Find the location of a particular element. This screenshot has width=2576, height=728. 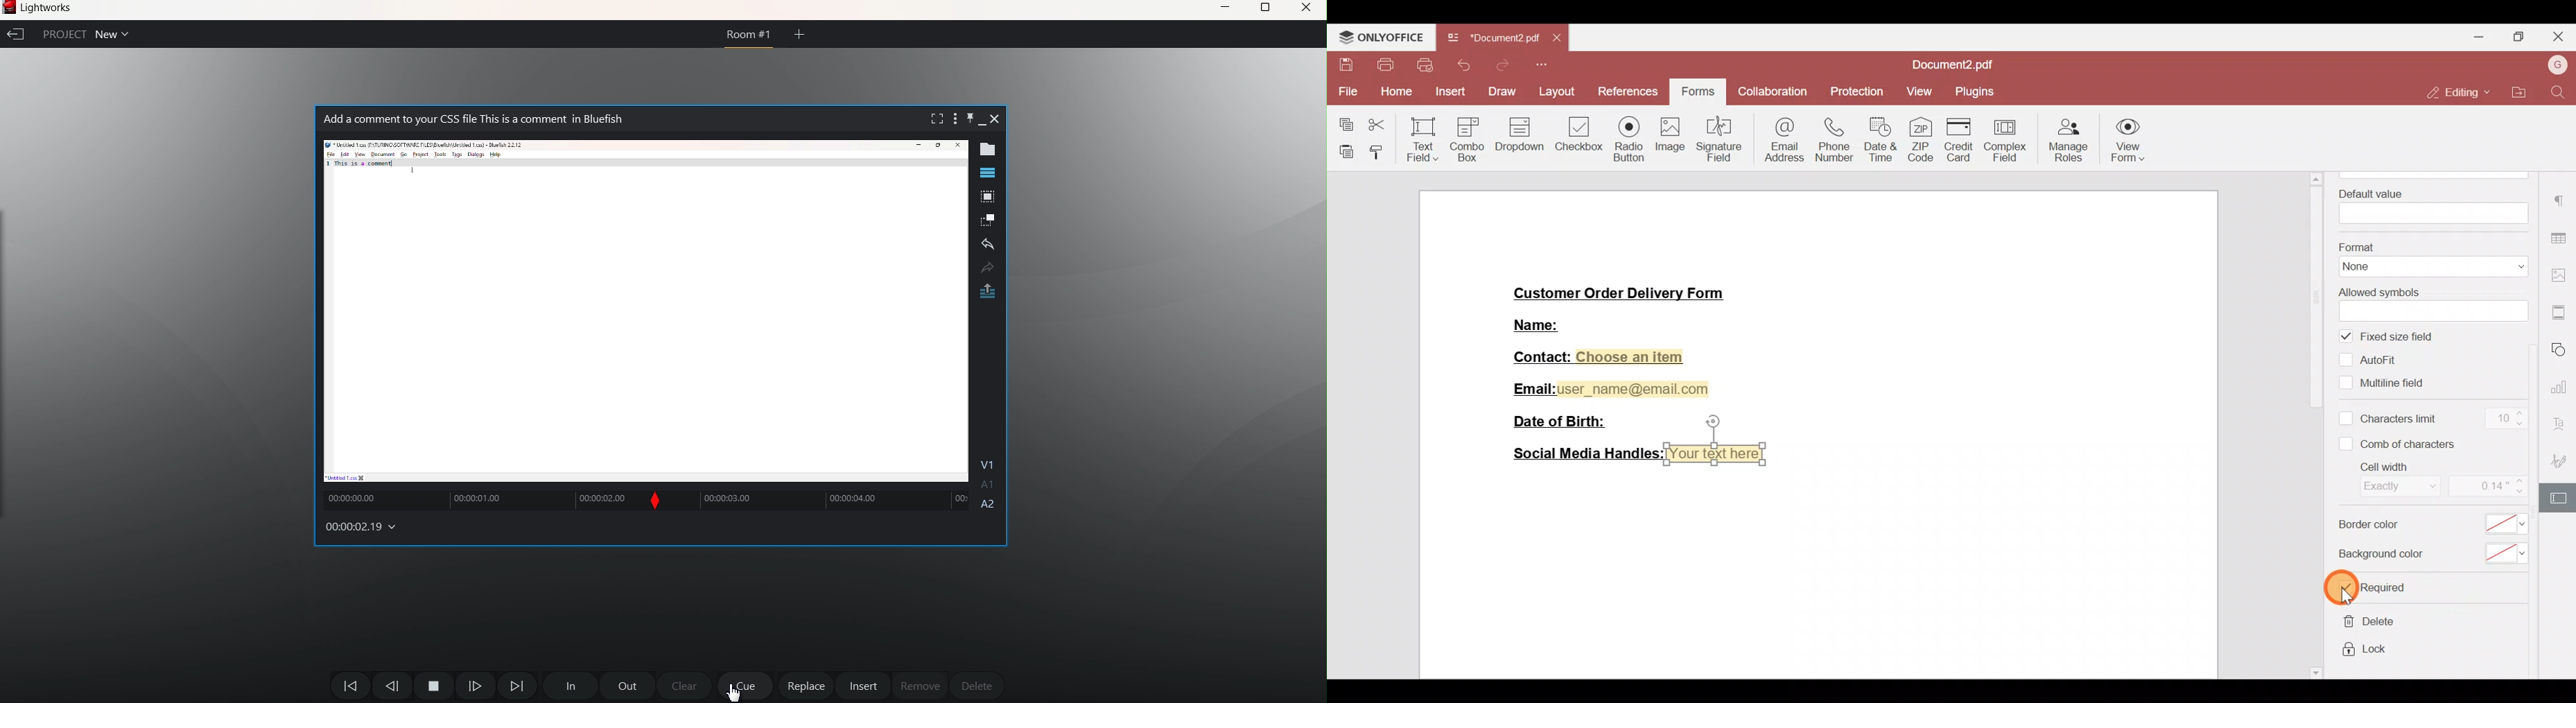

Draw is located at coordinates (1502, 90).